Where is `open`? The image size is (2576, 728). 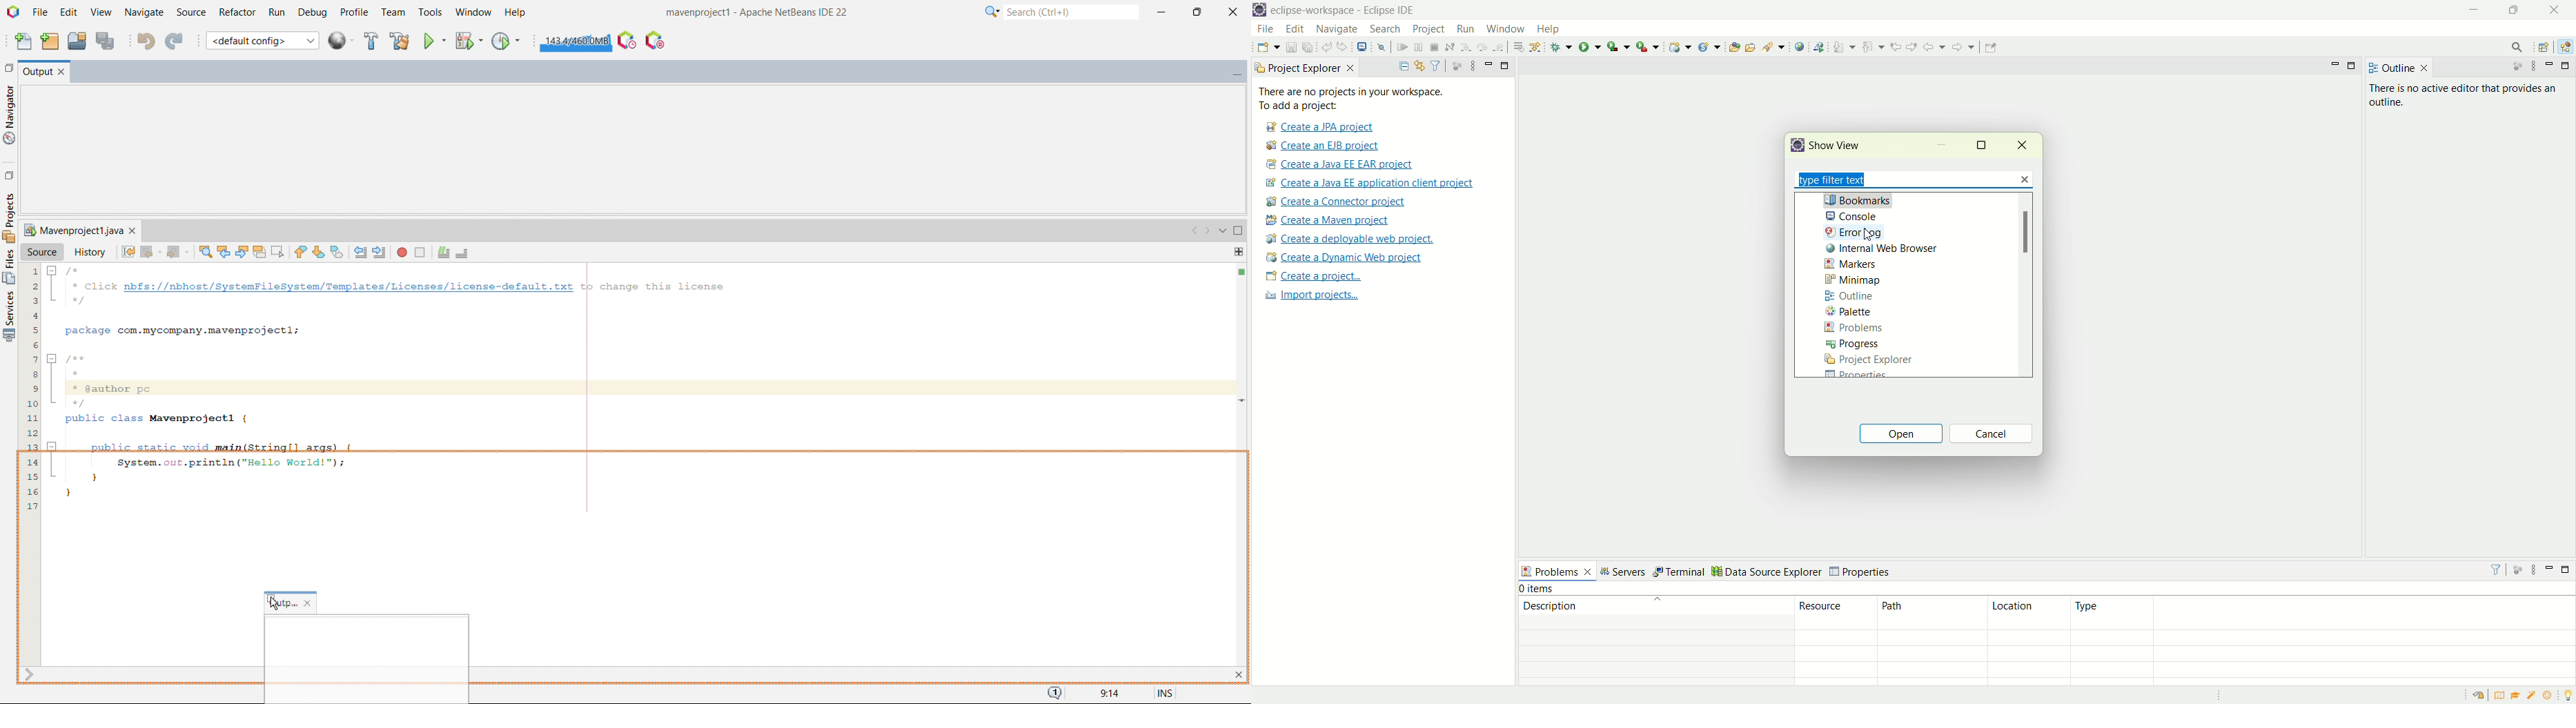 open is located at coordinates (1902, 433).